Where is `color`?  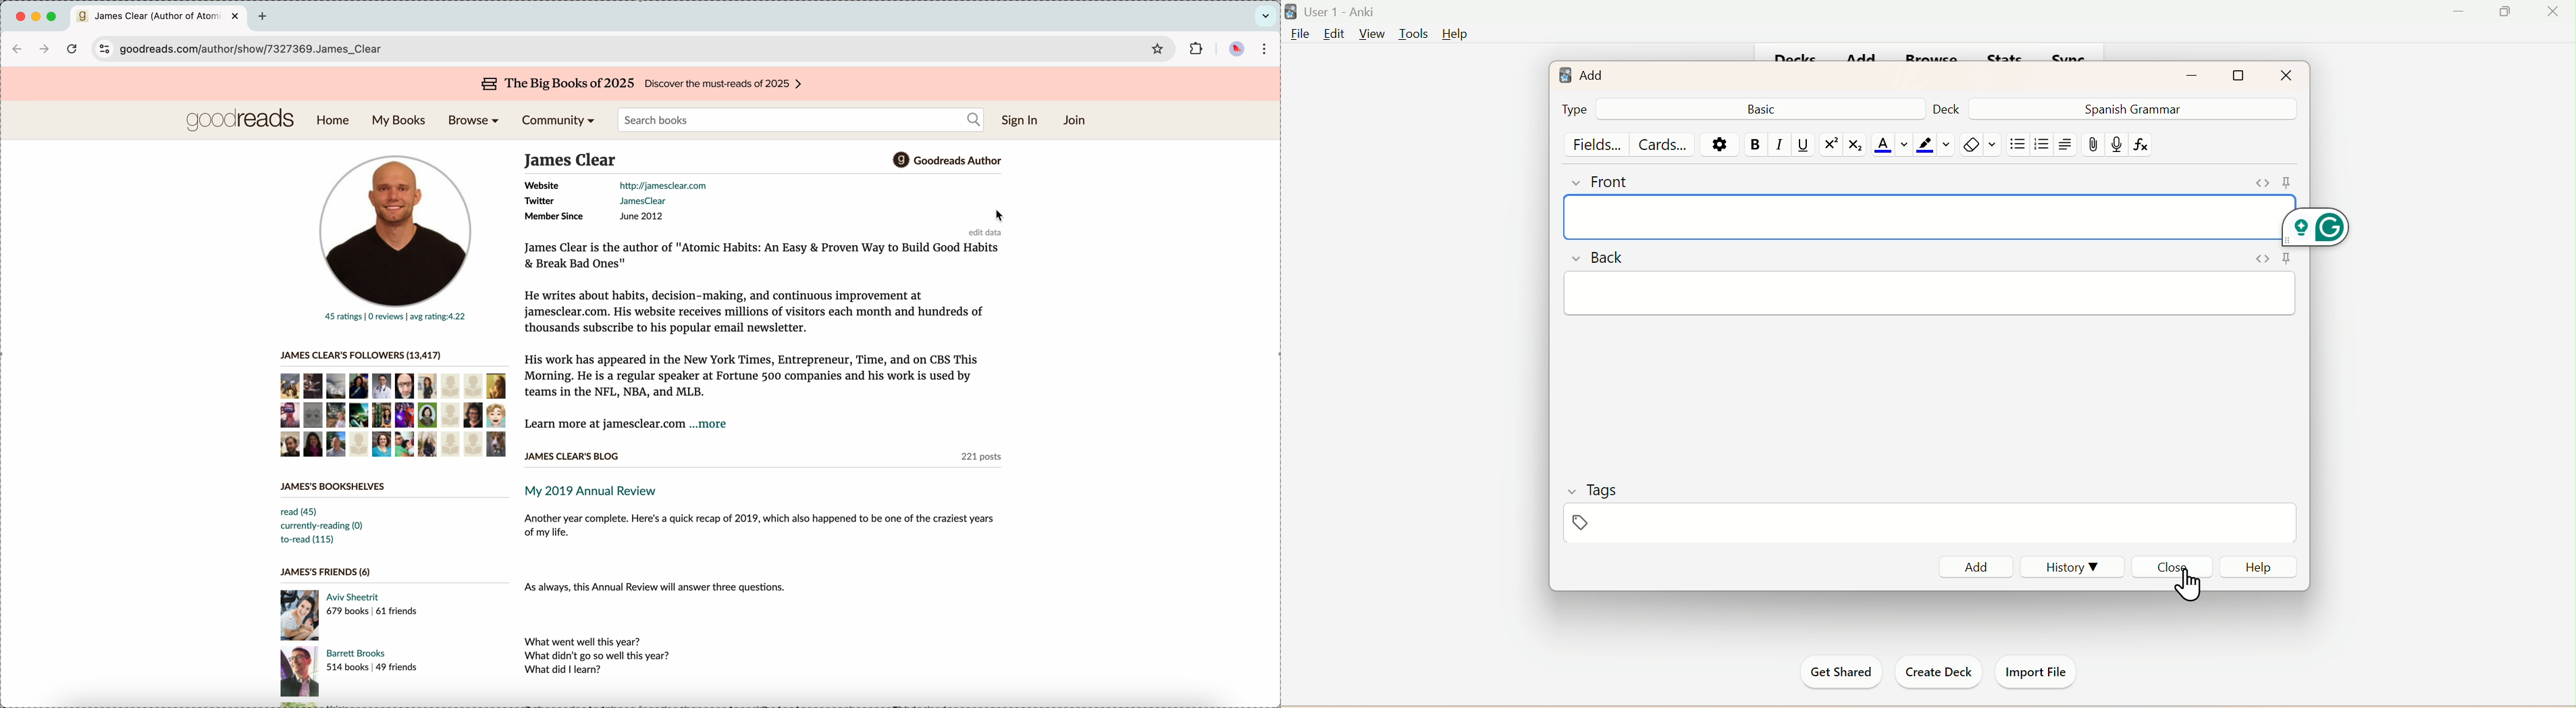
color is located at coordinates (1932, 145).